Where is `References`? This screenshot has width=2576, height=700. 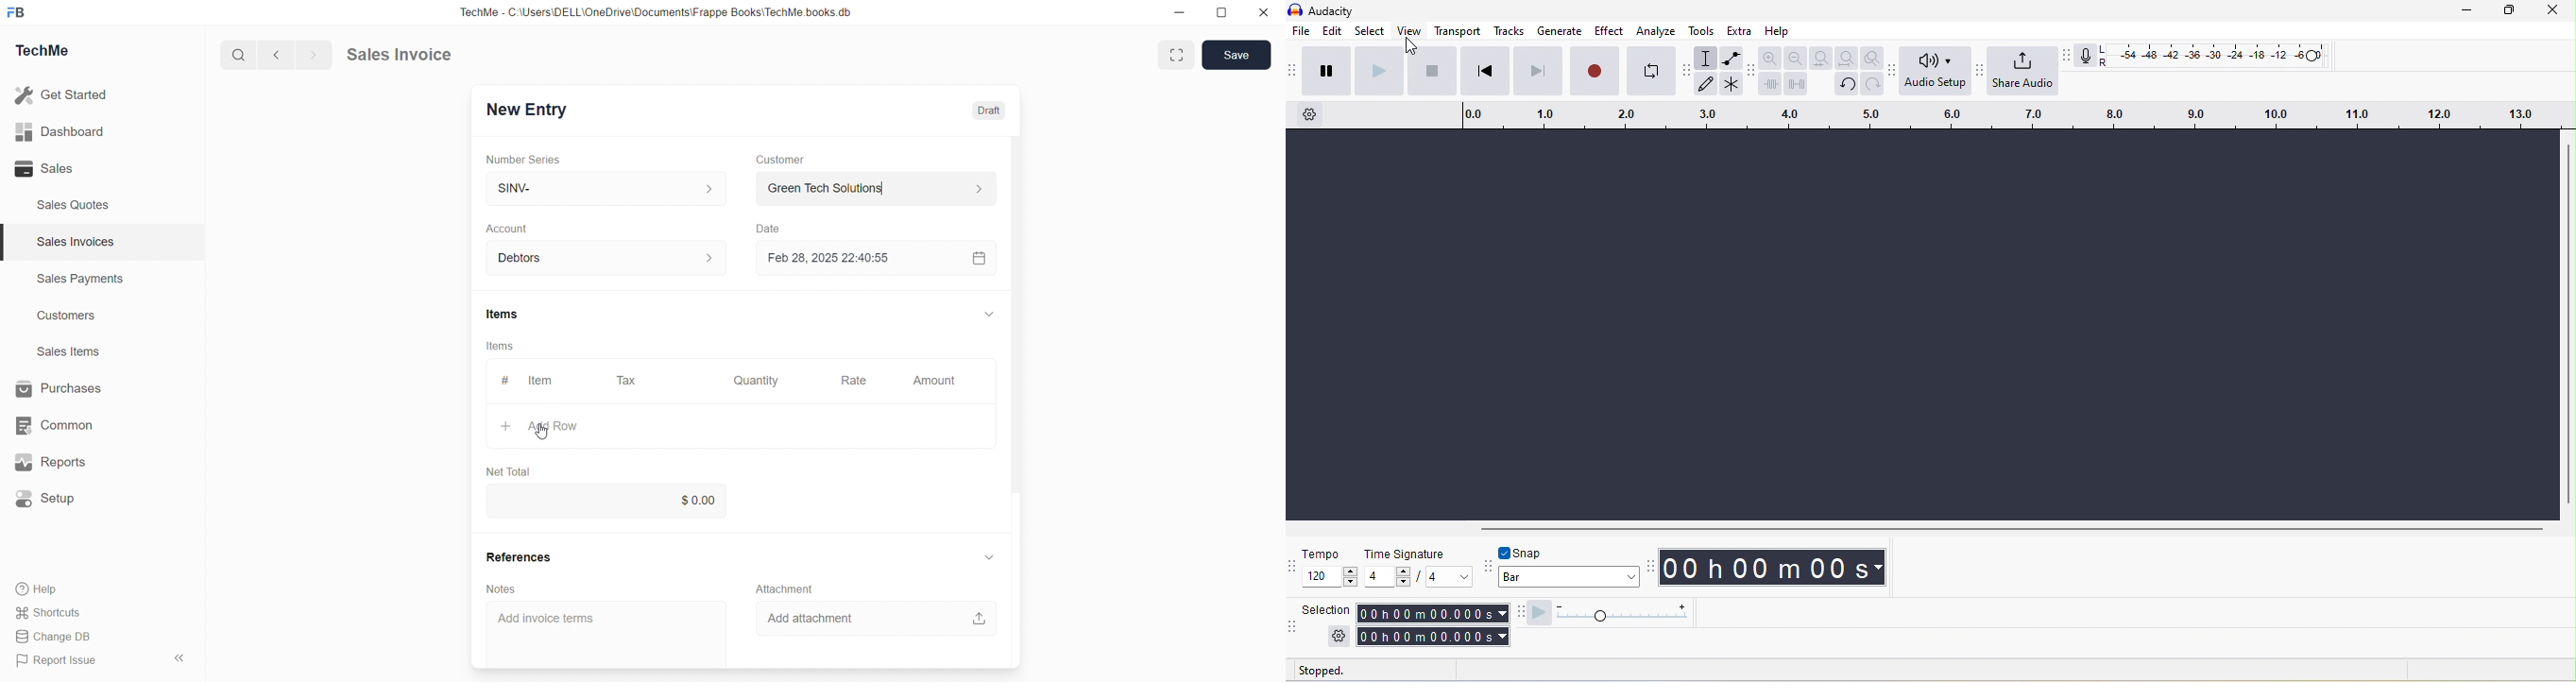 References is located at coordinates (519, 557).